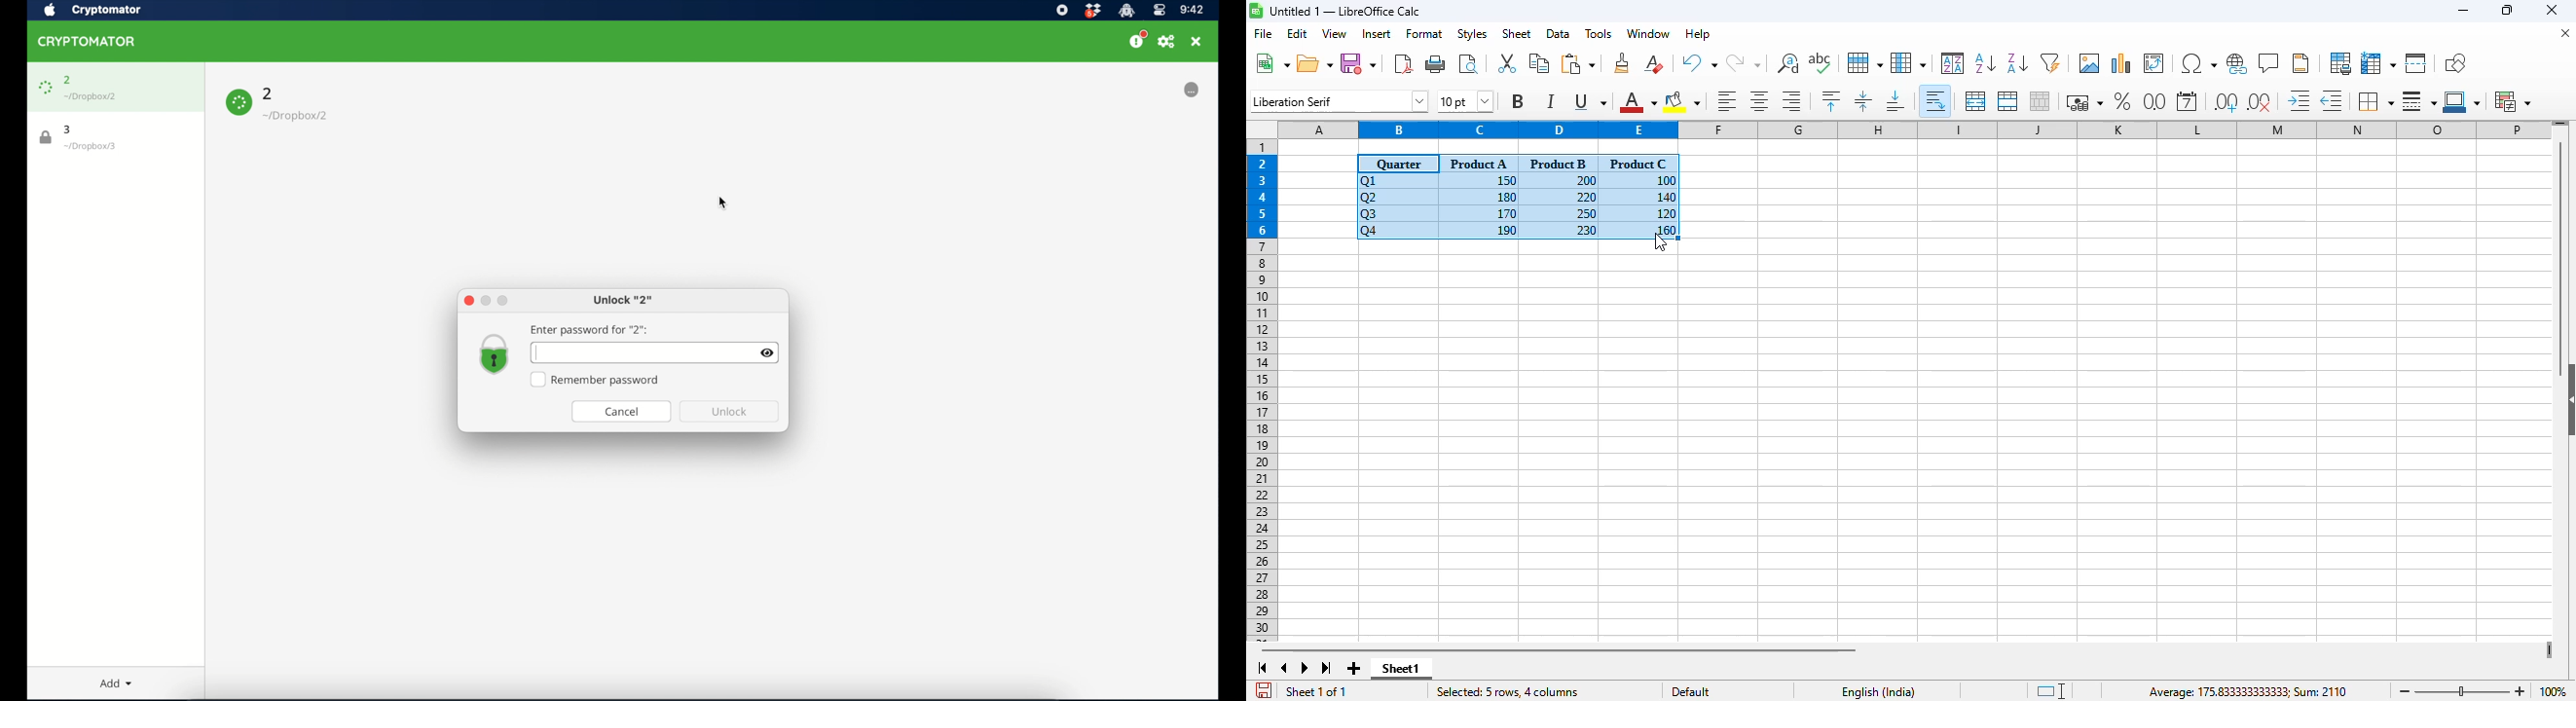 The height and width of the screenshot is (728, 2576). Describe the element at coordinates (1351, 668) in the screenshot. I see `add new sheet` at that location.